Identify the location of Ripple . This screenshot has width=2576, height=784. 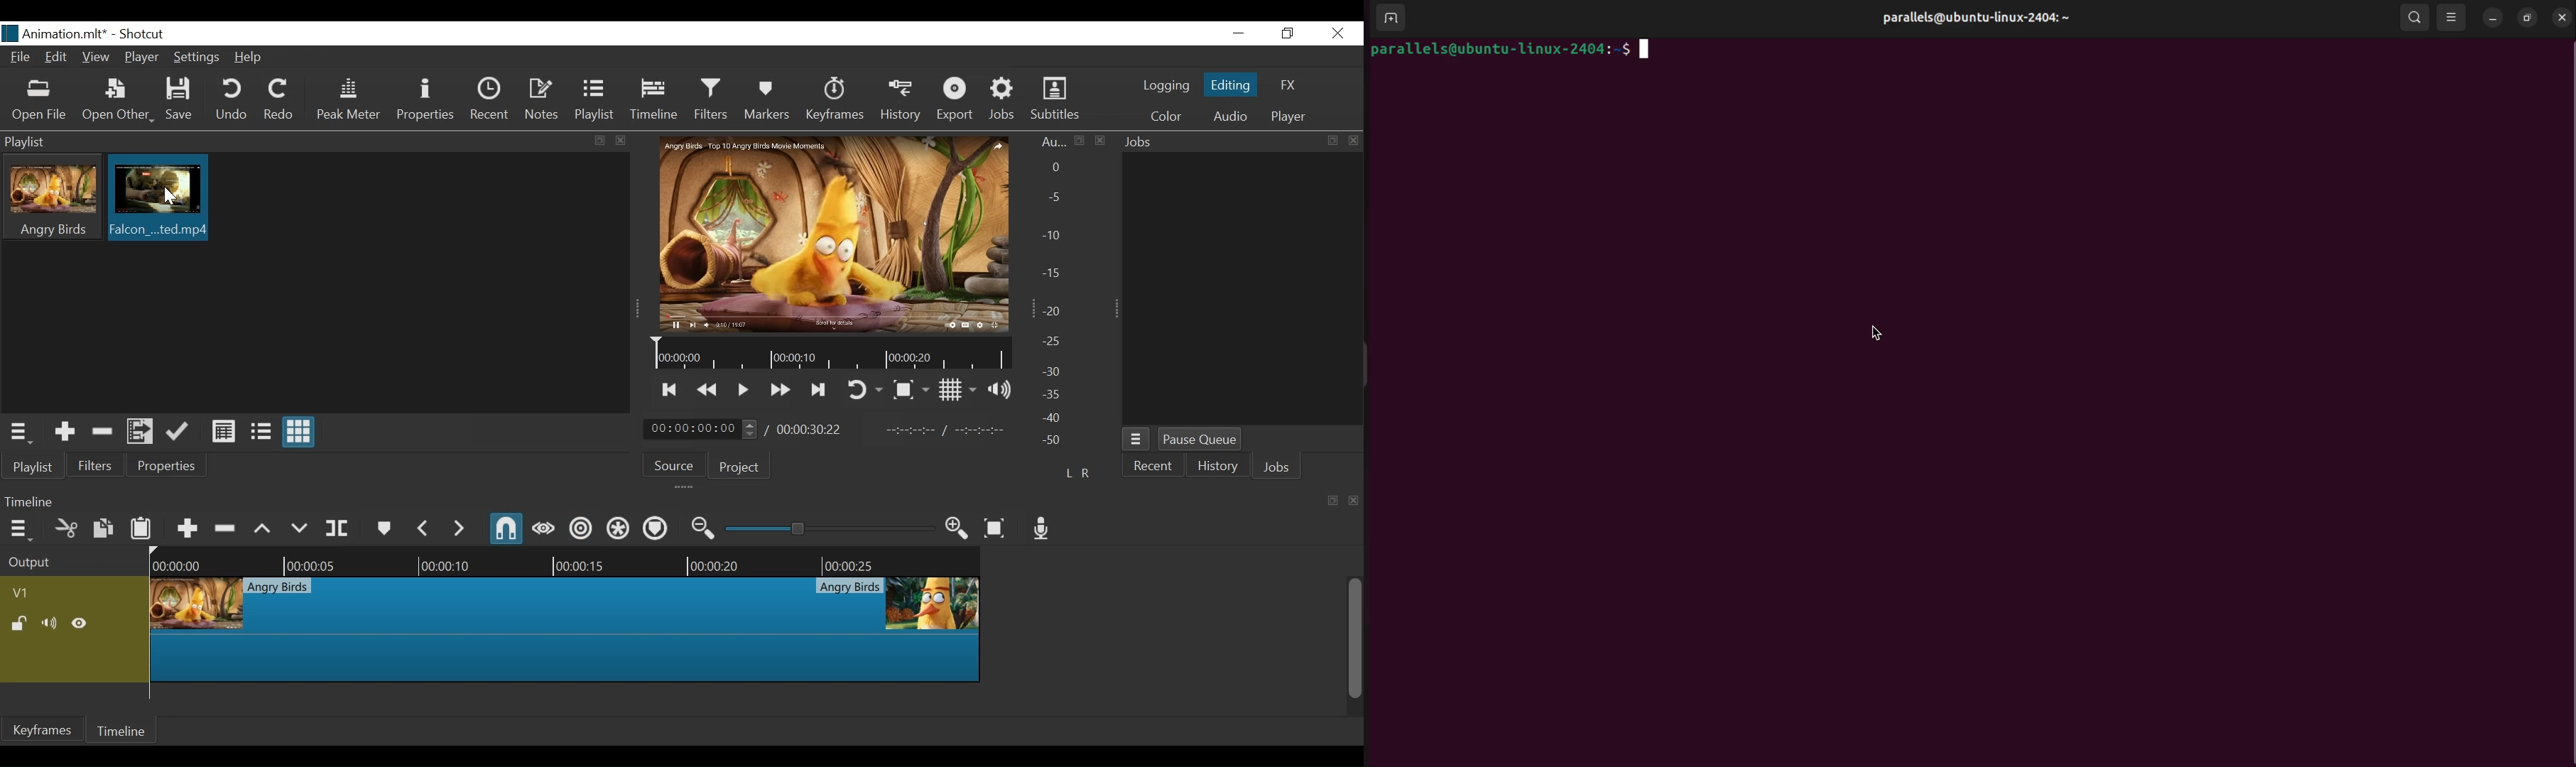
(582, 529).